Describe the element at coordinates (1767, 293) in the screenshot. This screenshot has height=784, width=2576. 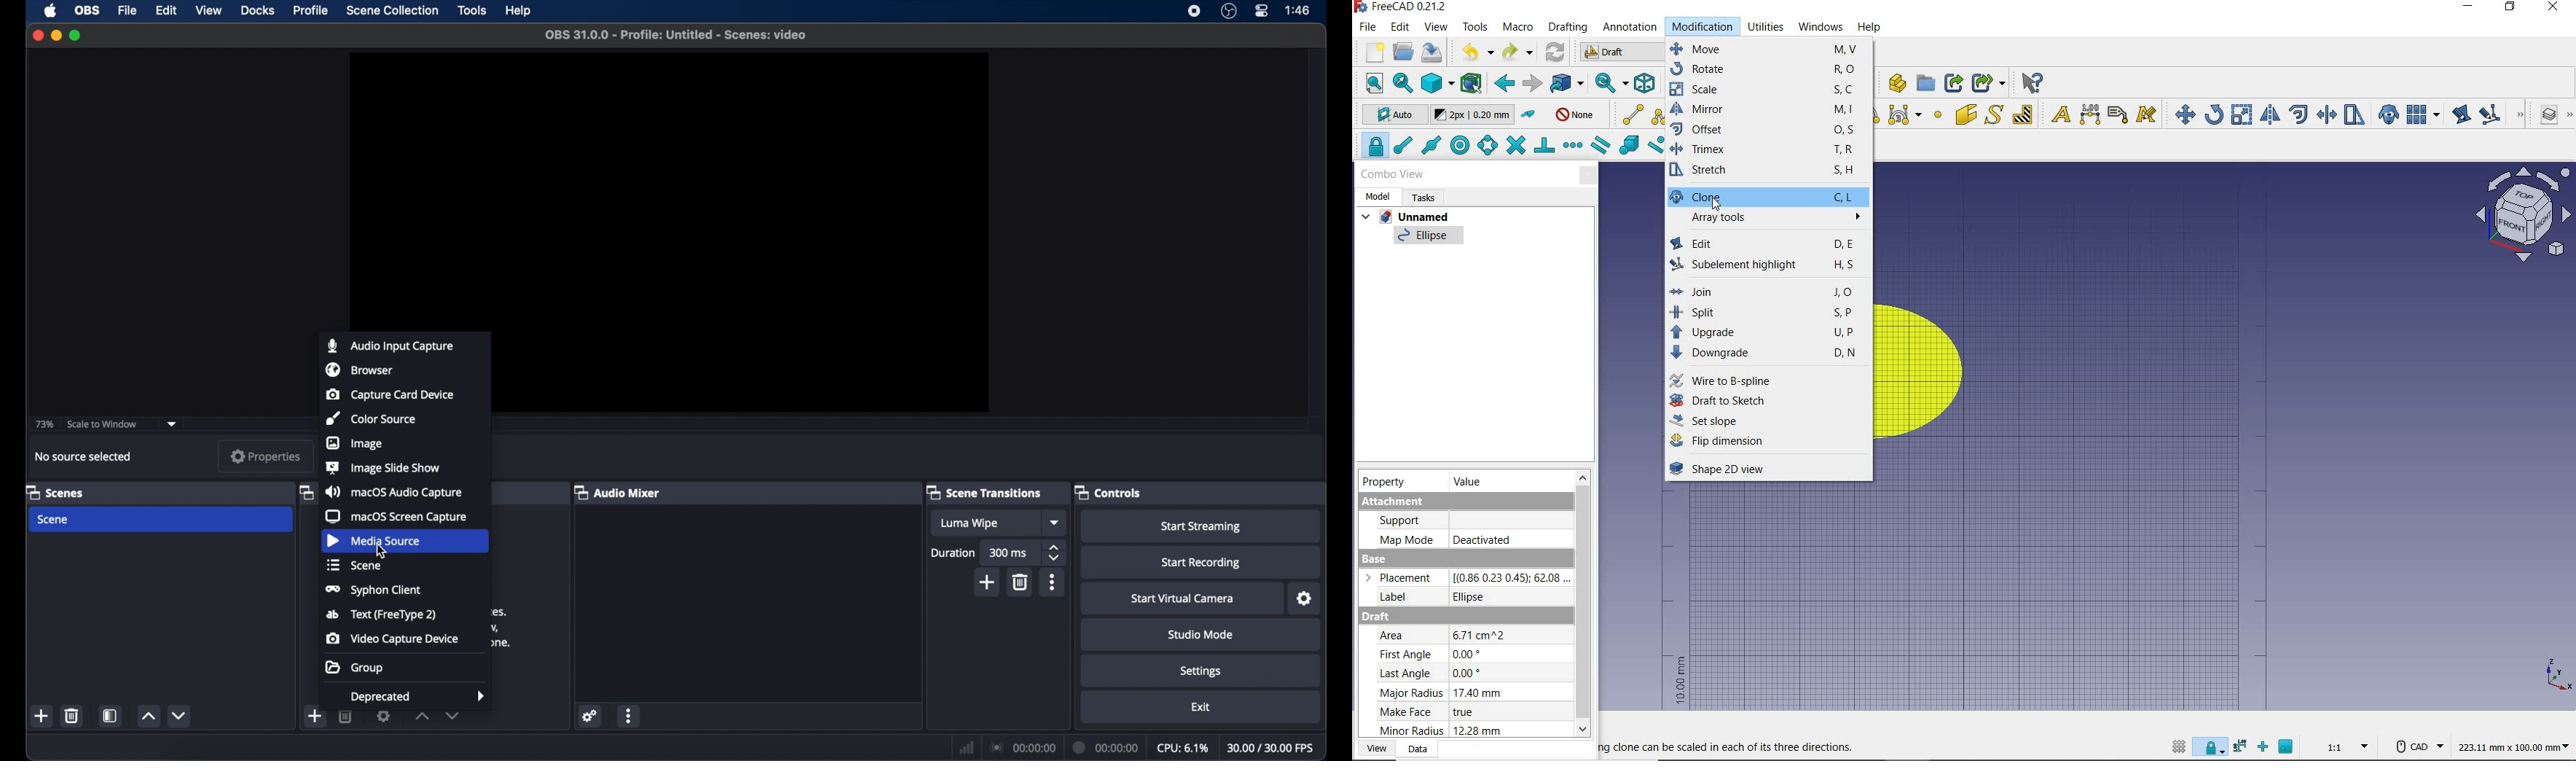
I see `join` at that location.